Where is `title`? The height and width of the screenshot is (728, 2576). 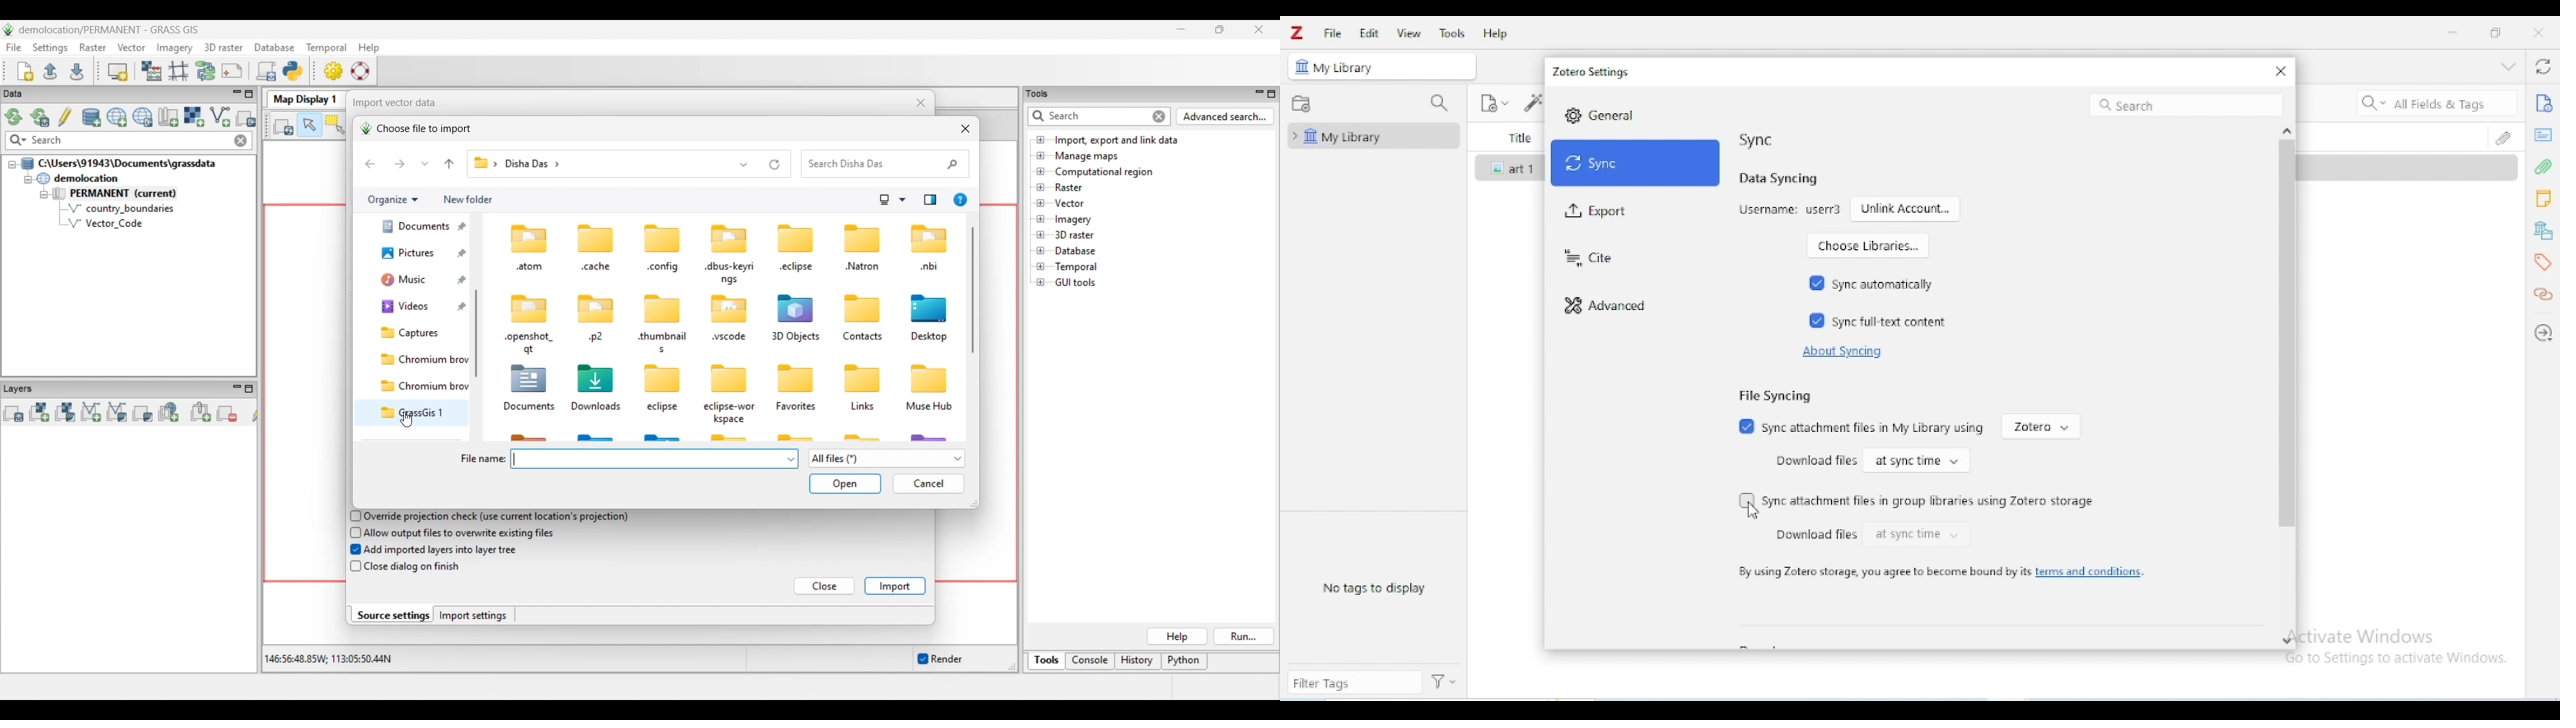
title is located at coordinates (1518, 137).